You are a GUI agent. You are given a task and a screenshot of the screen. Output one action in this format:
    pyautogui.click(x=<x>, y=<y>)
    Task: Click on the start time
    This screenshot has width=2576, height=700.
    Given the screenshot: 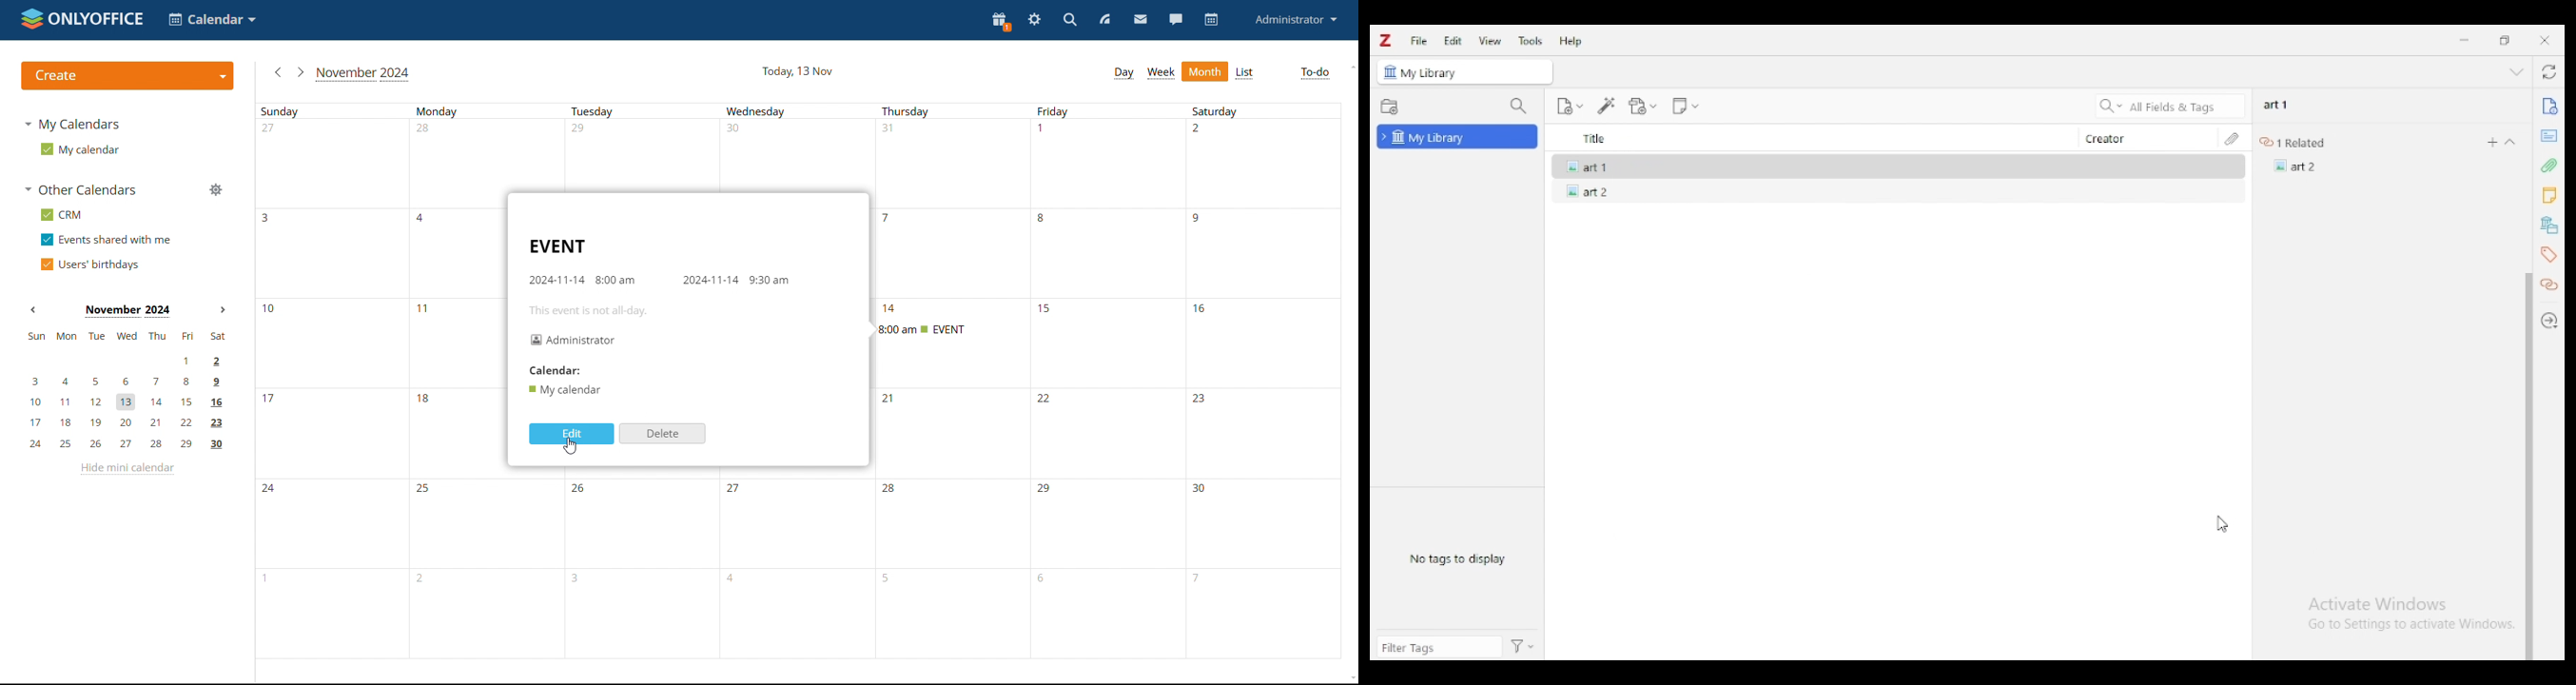 What is the action you would take?
    pyautogui.click(x=616, y=280)
    